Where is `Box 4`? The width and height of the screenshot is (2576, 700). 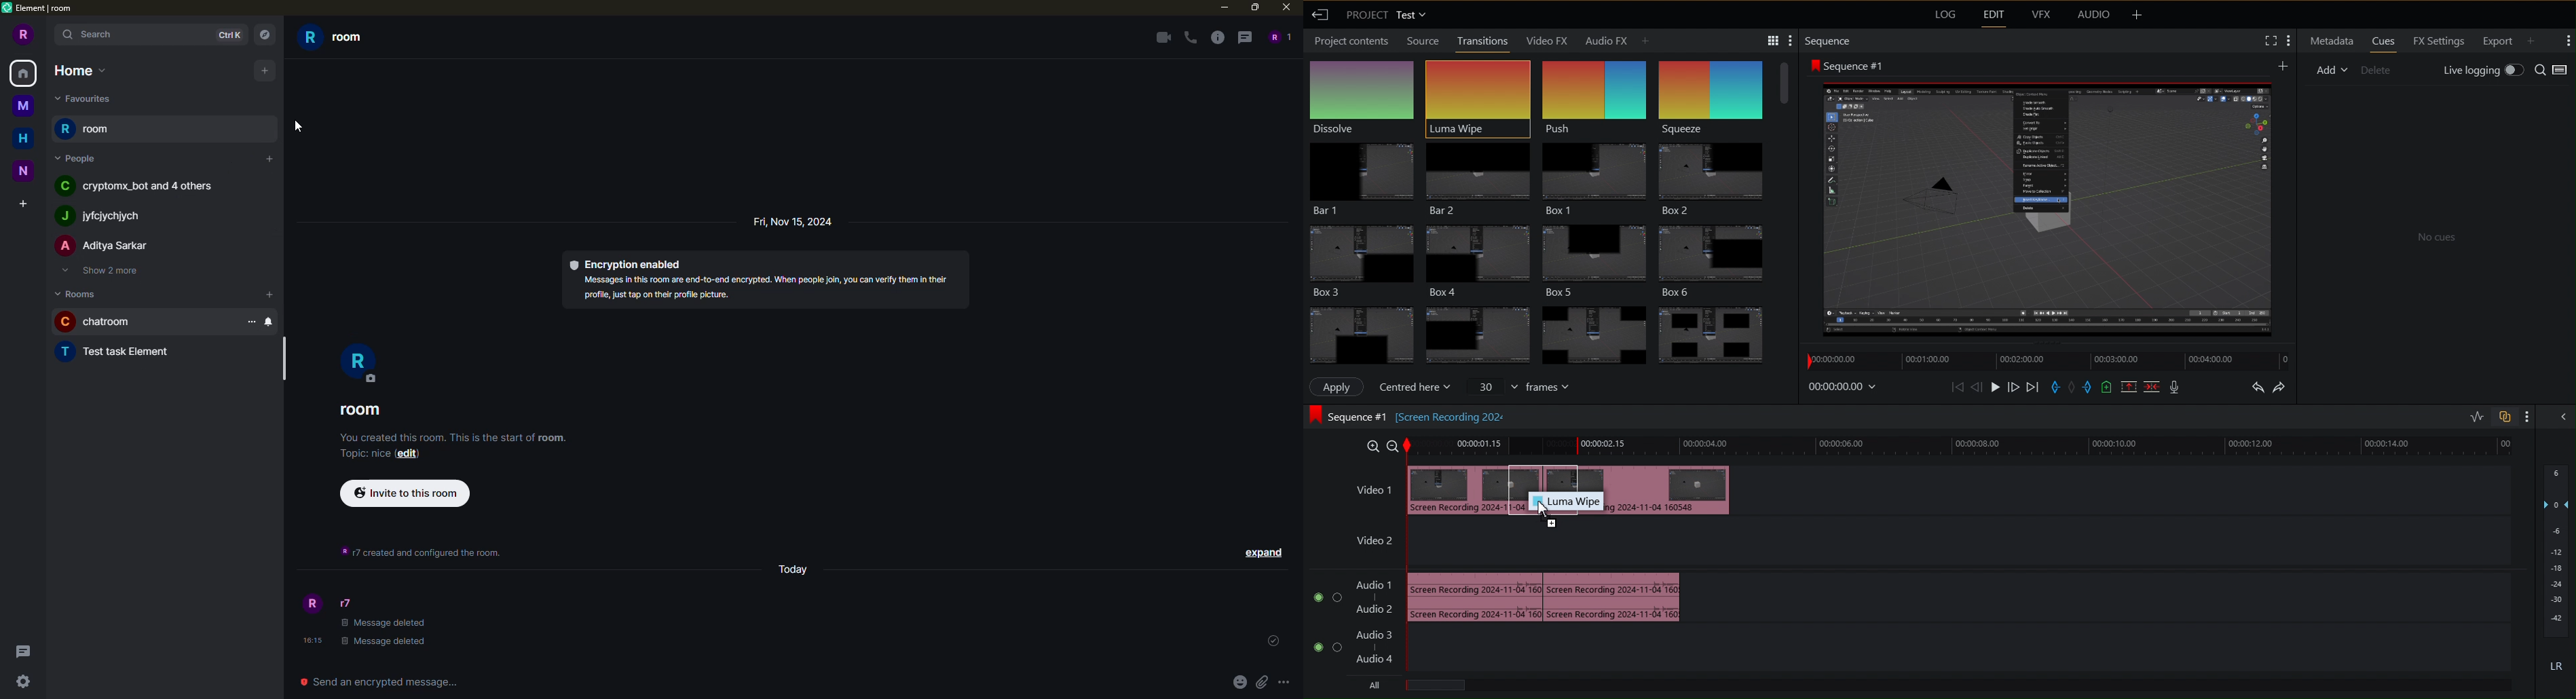
Box 4 is located at coordinates (1477, 258).